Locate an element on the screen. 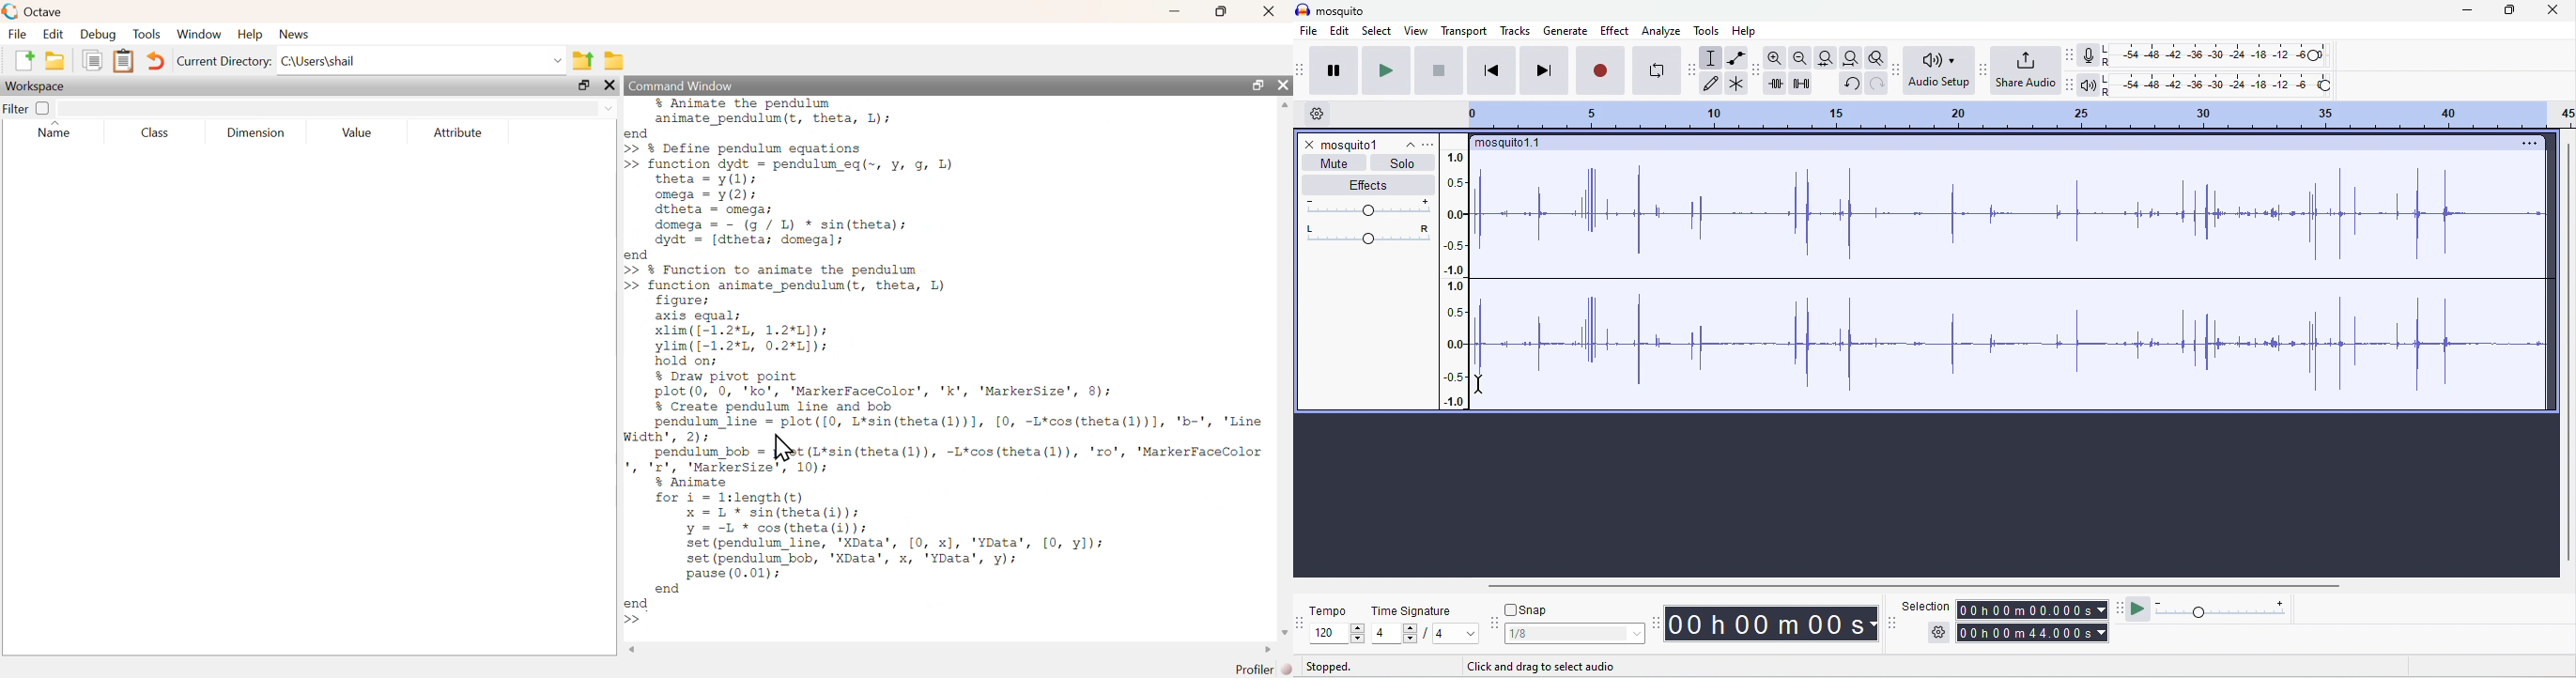  Cursor is located at coordinates (783, 447).